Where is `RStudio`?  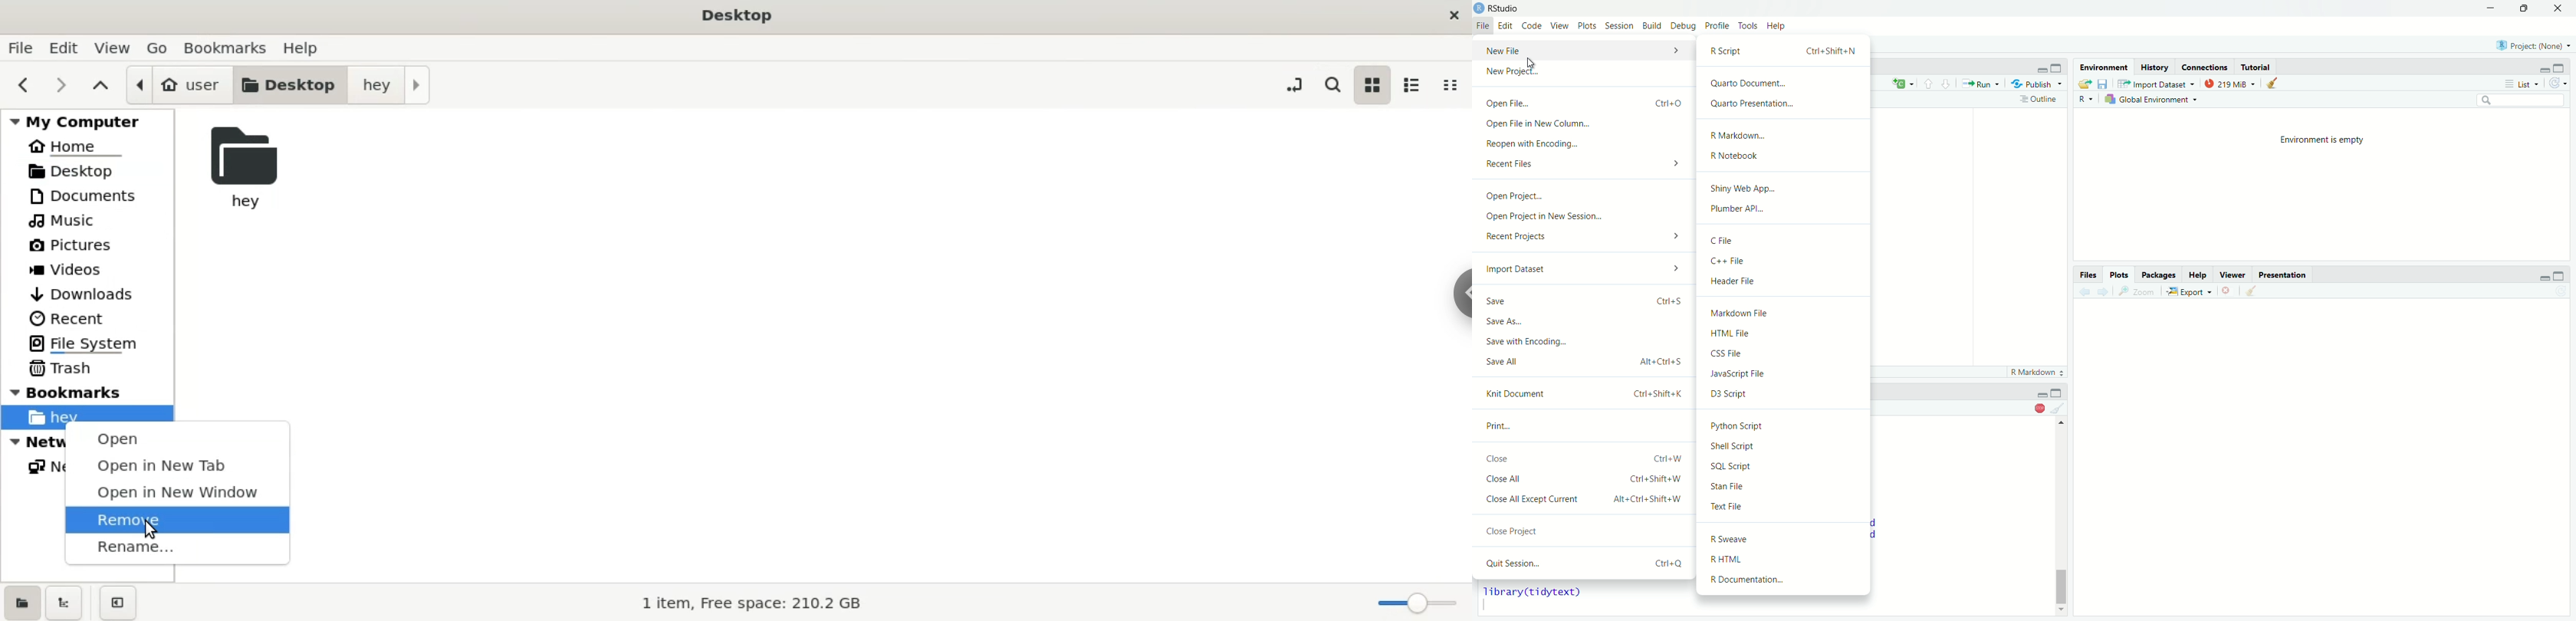
RStudio is located at coordinates (1505, 9).